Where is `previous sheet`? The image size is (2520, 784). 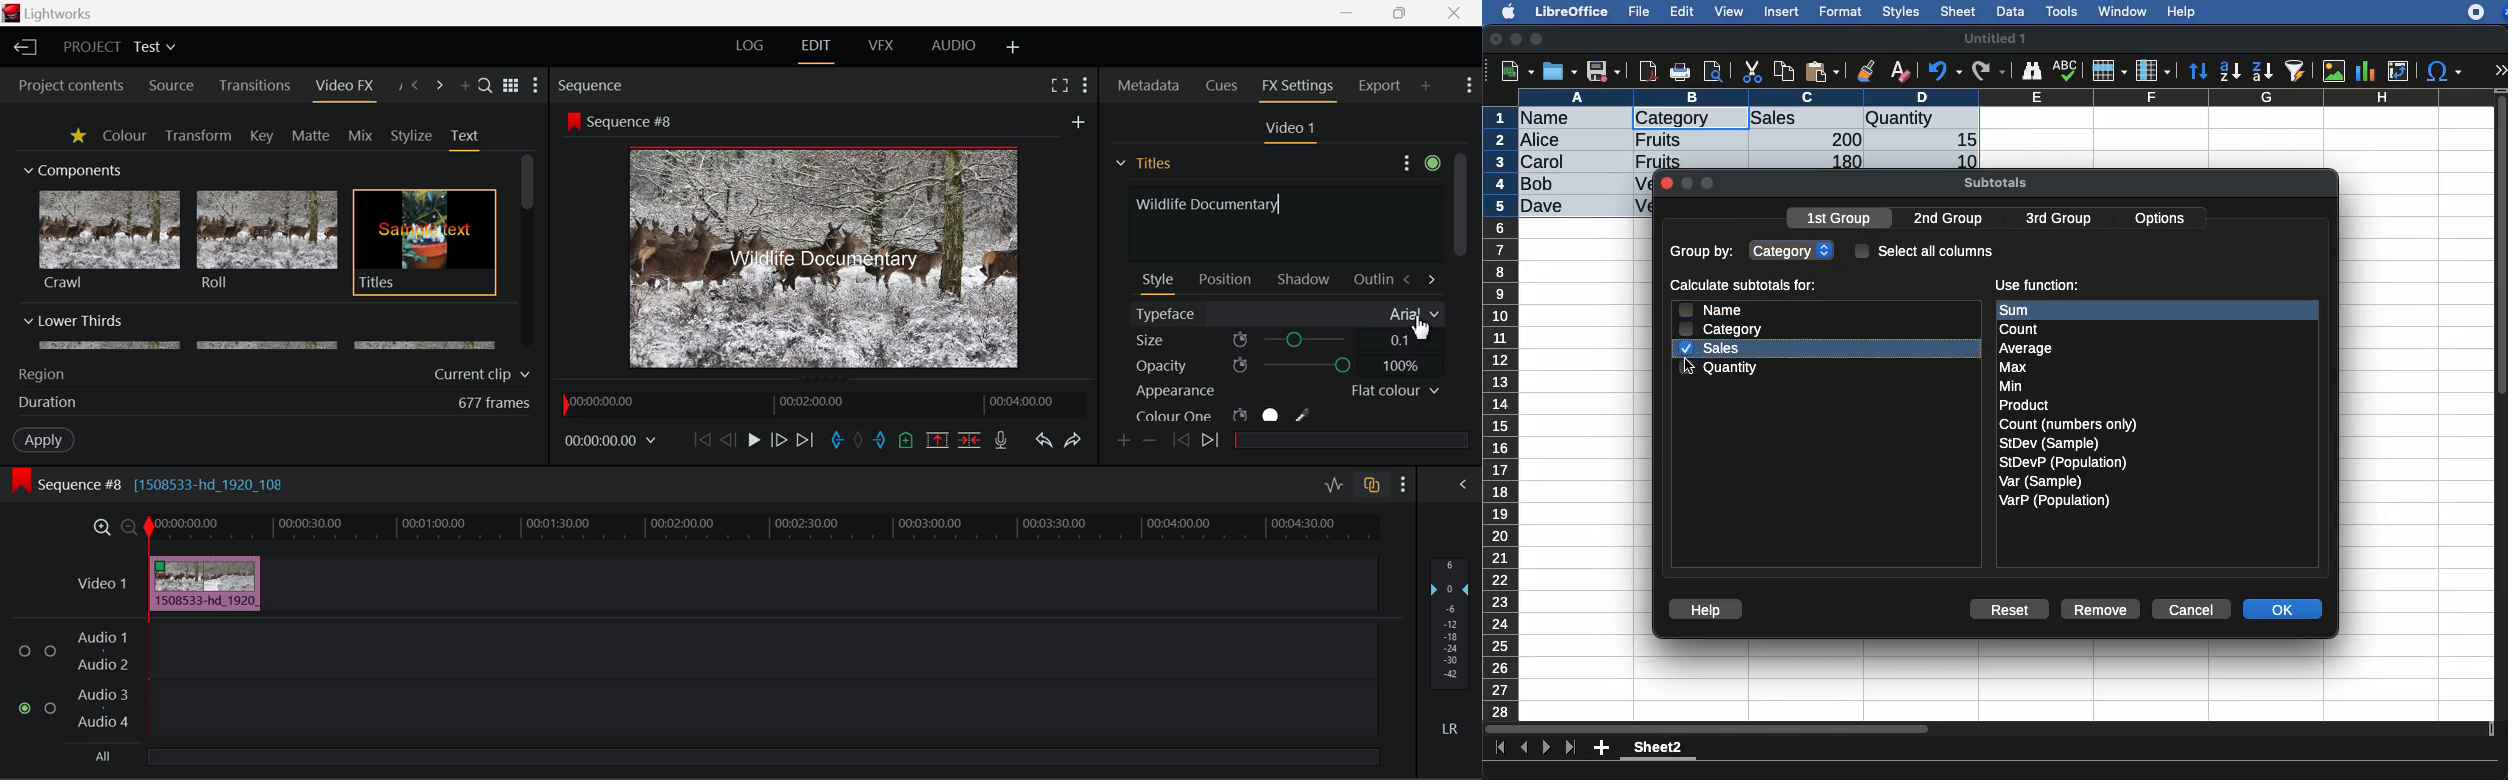
previous sheet is located at coordinates (1526, 748).